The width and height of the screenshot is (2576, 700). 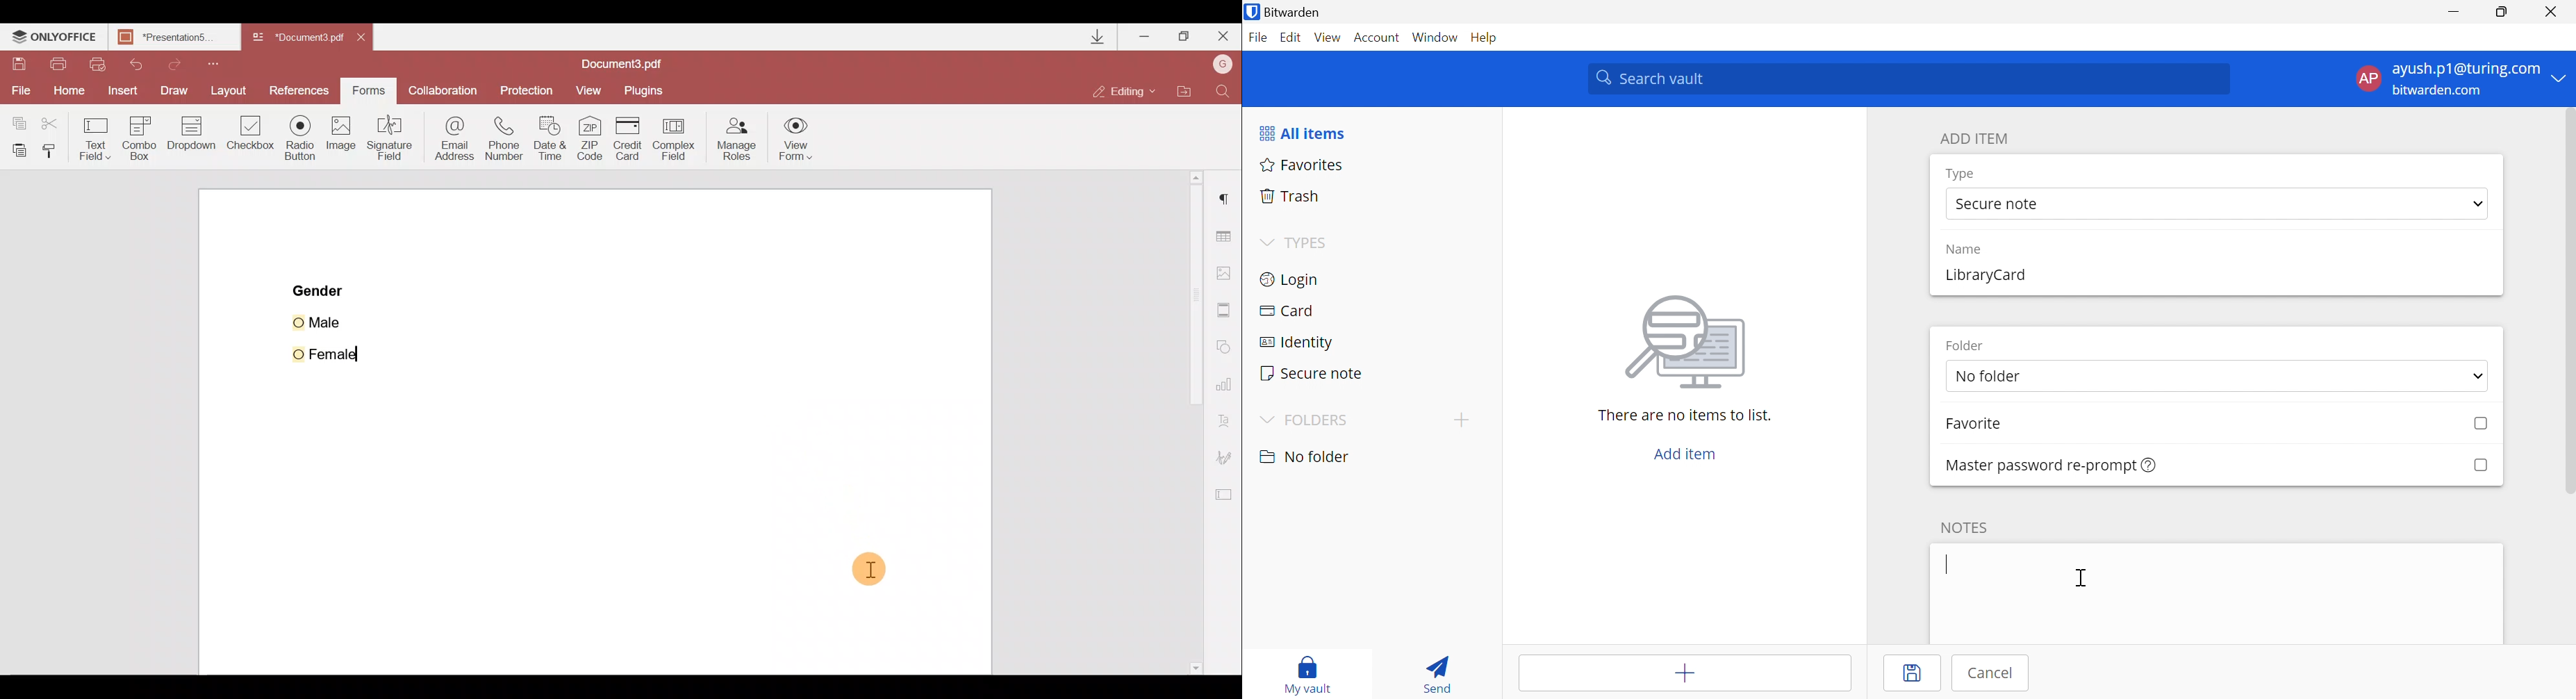 I want to click on Gender, so click(x=320, y=289).